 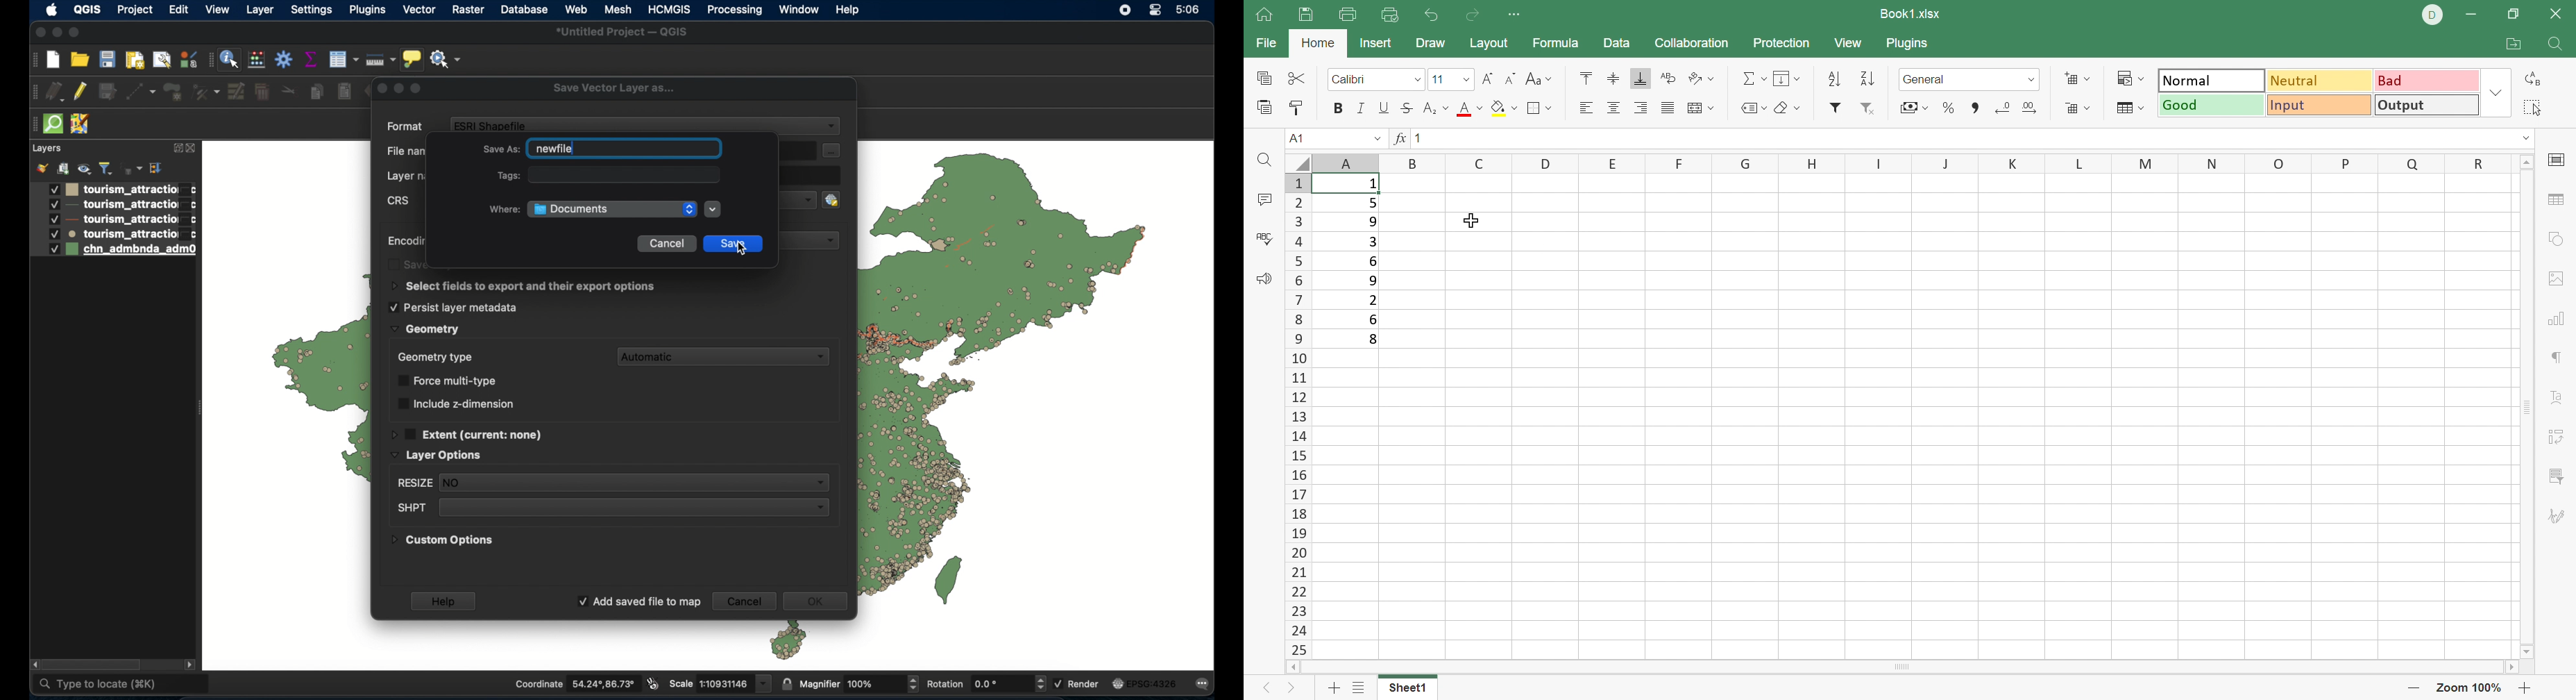 I want to click on Increment font size, so click(x=1486, y=80).